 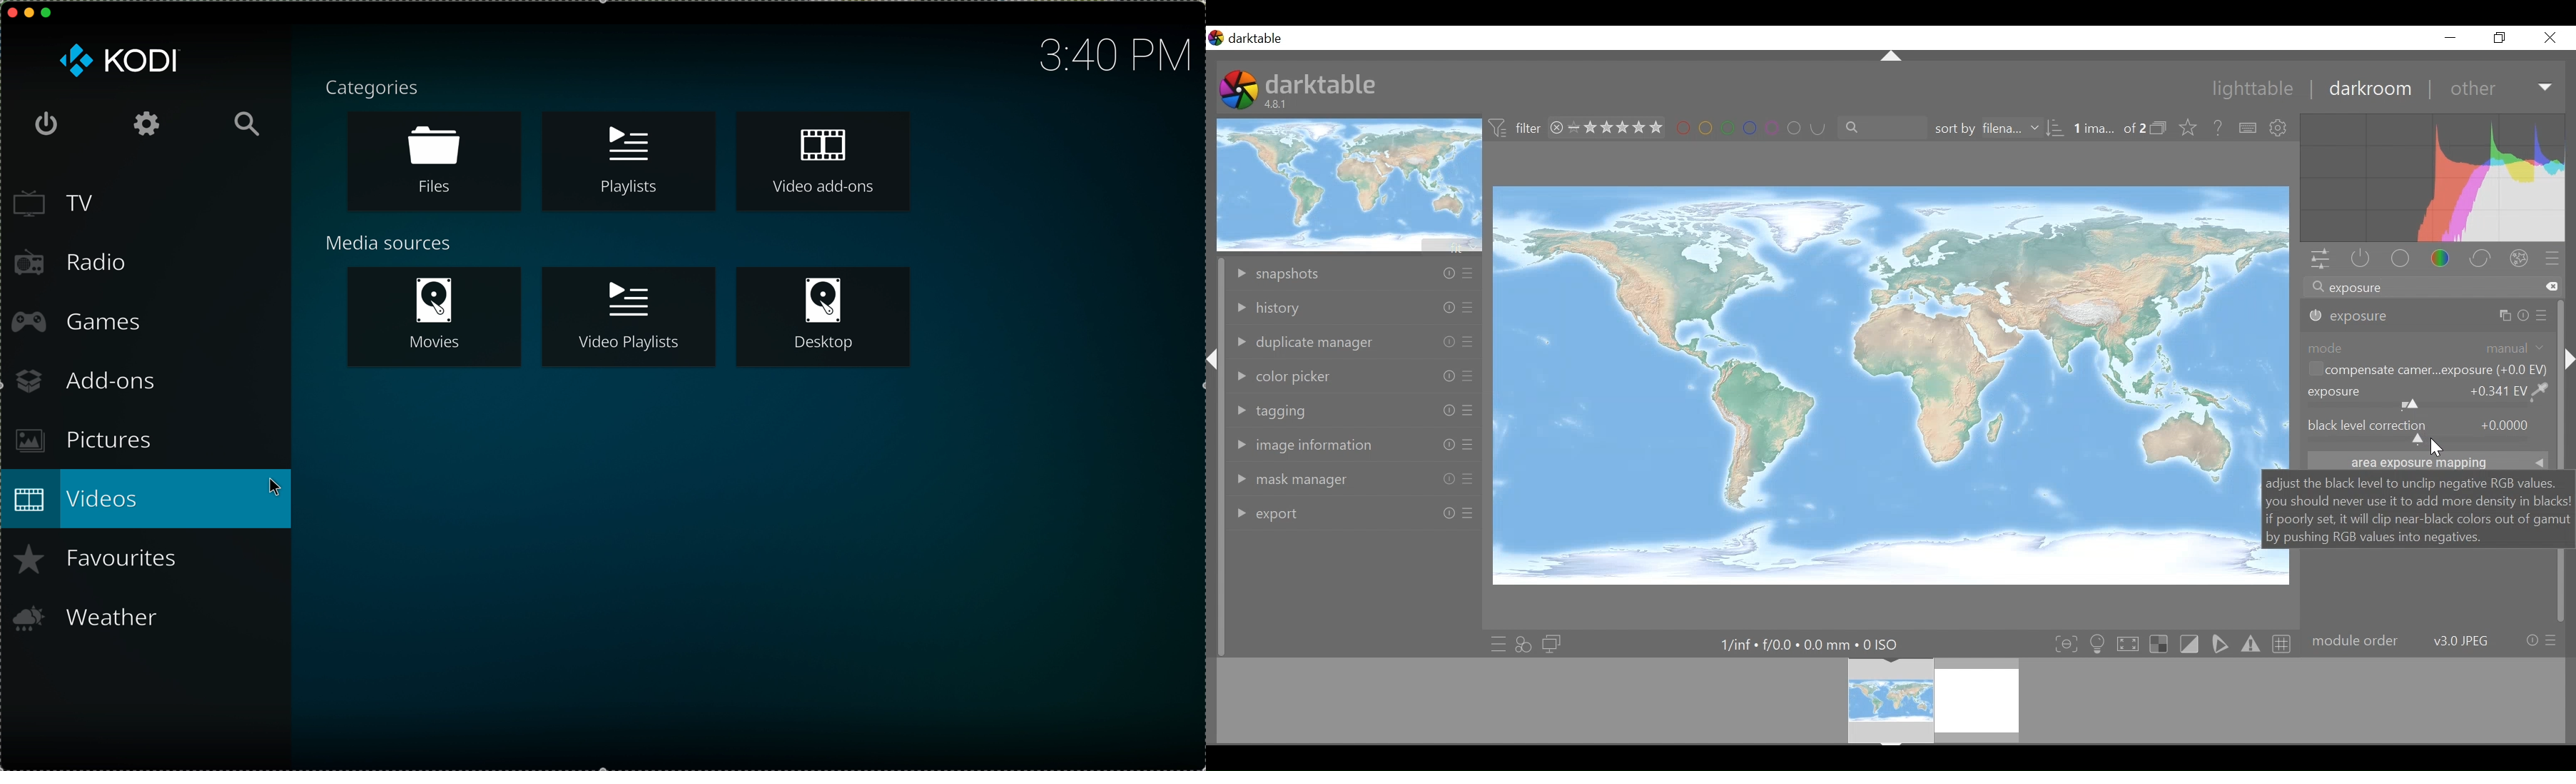 What do you see at coordinates (2450, 37) in the screenshot?
I see `Minimize` at bounding box center [2450, 37].